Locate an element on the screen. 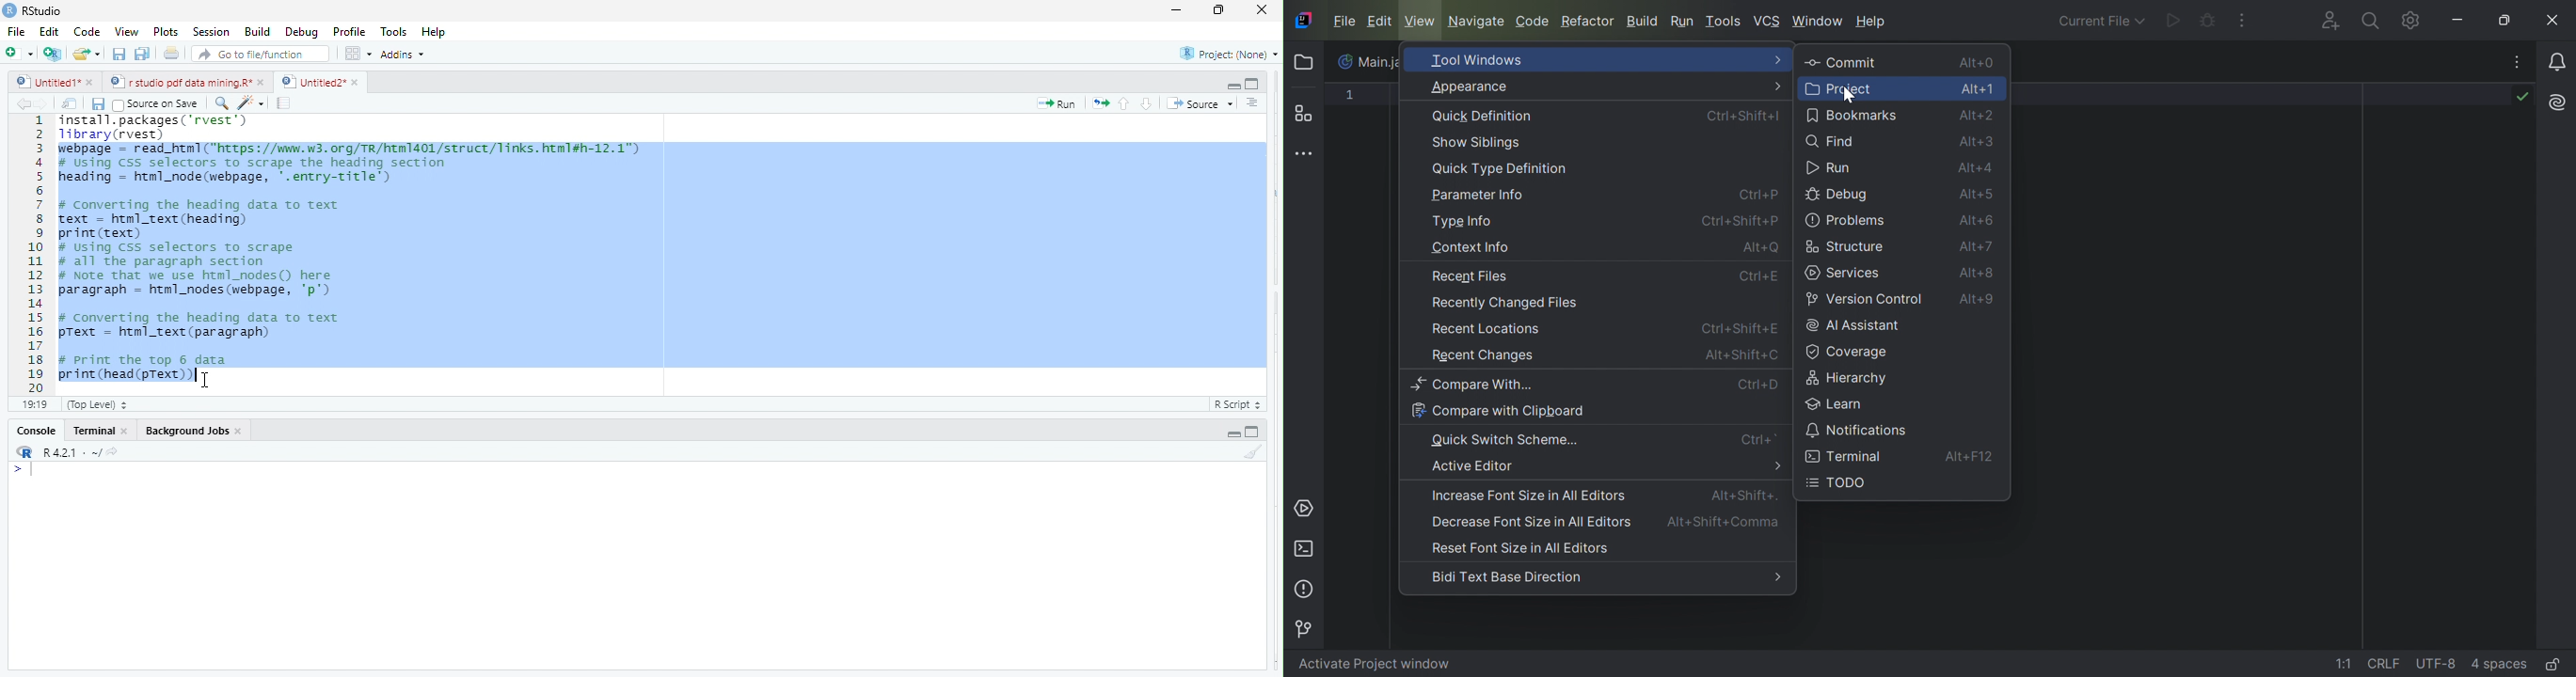 This screenshot has height=700, width=2576. run is located at coordinates (1057, 104).